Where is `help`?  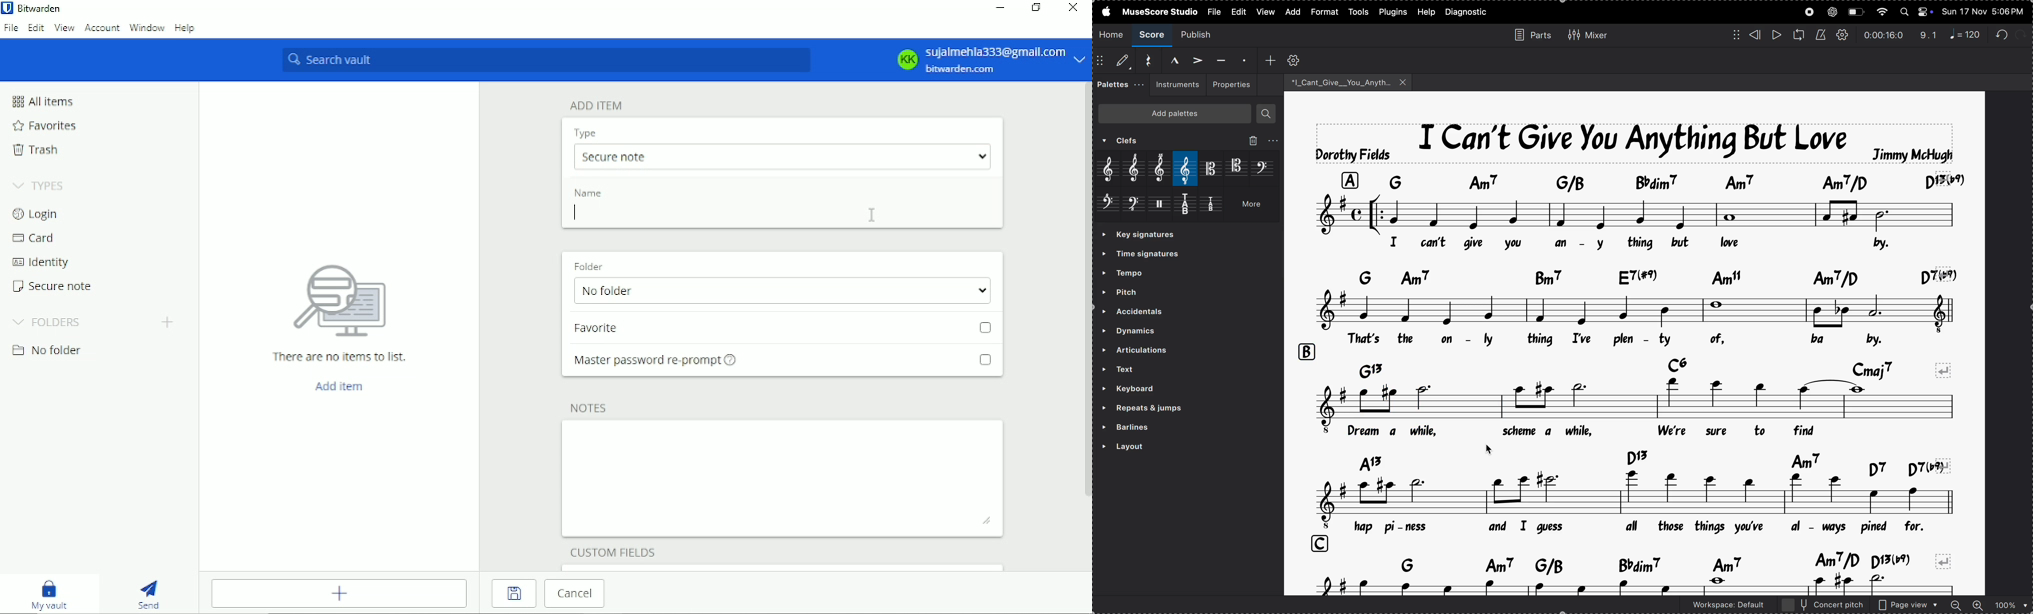
help is located at coordinates (1426, 12).